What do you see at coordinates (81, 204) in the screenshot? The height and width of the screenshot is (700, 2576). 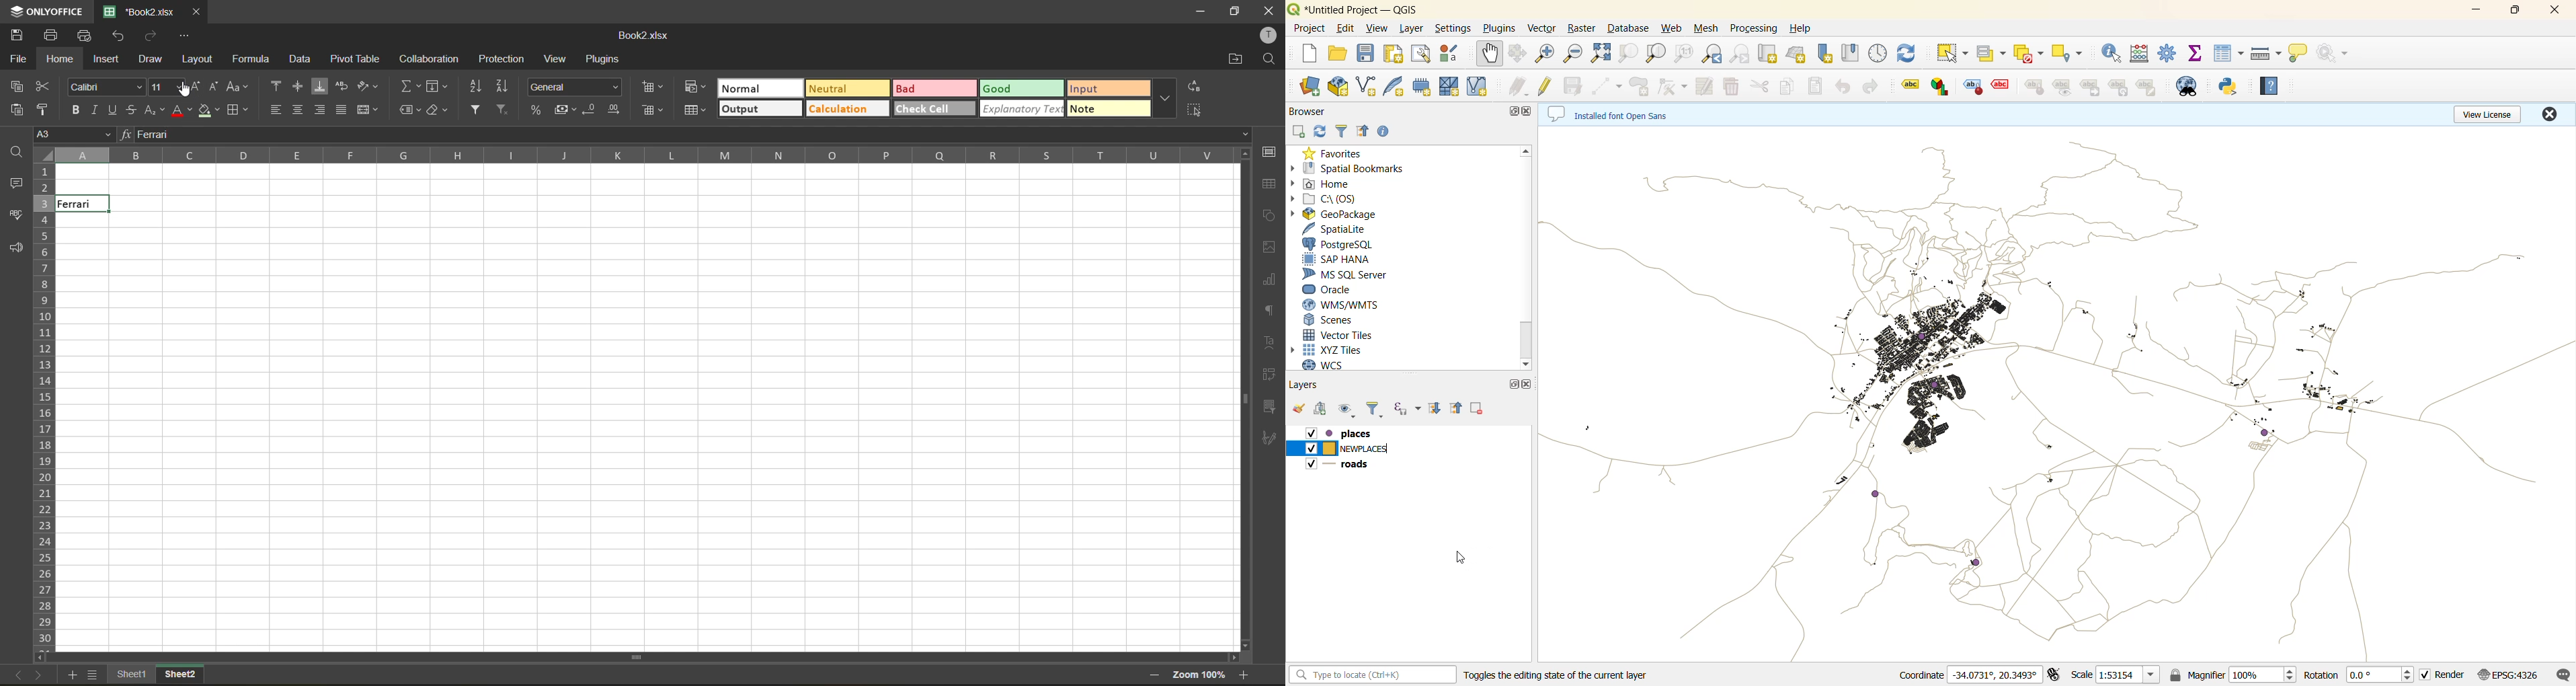 I see `Ferrari` at bounding box center [81, 204].